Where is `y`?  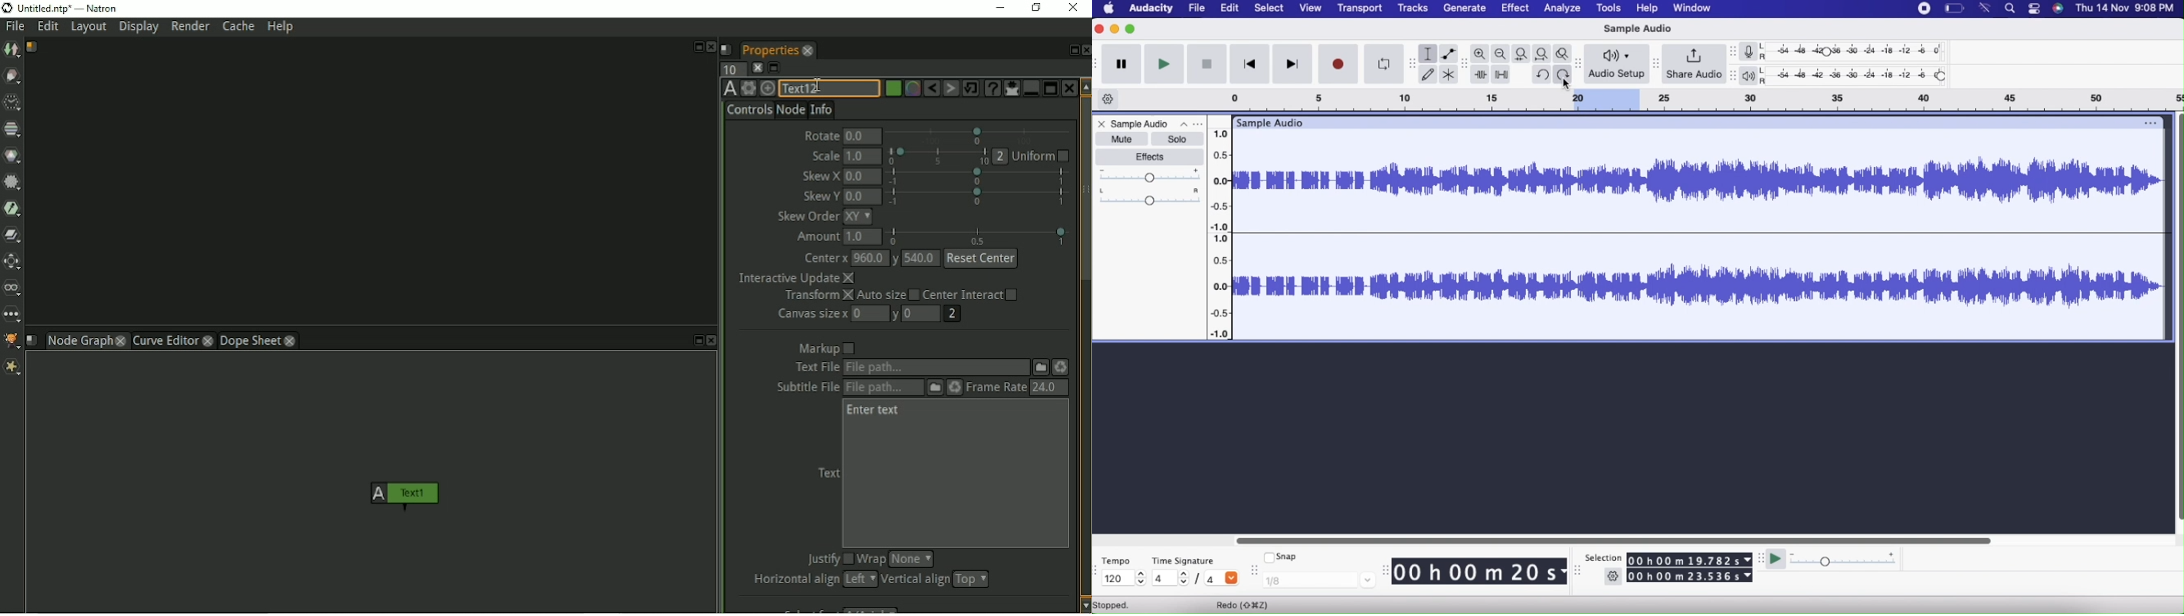 y is located at coordinates (896, 258).